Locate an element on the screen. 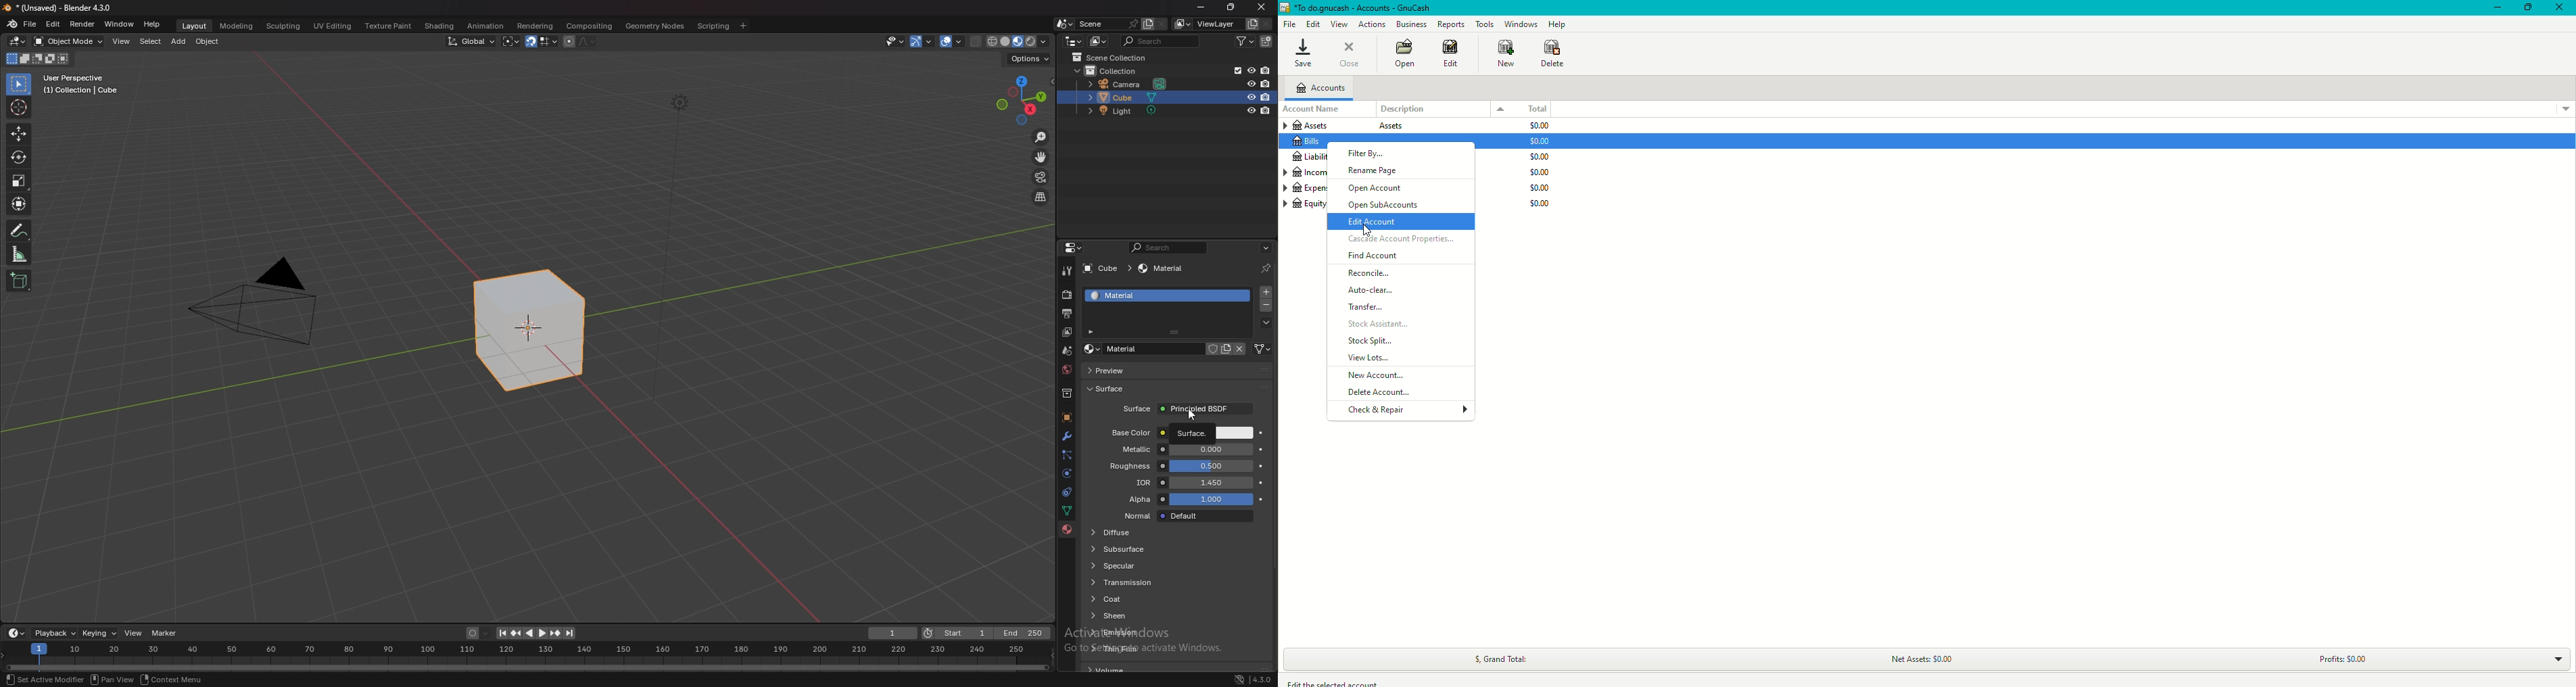  metallic is located at coordinates (1181, 449).